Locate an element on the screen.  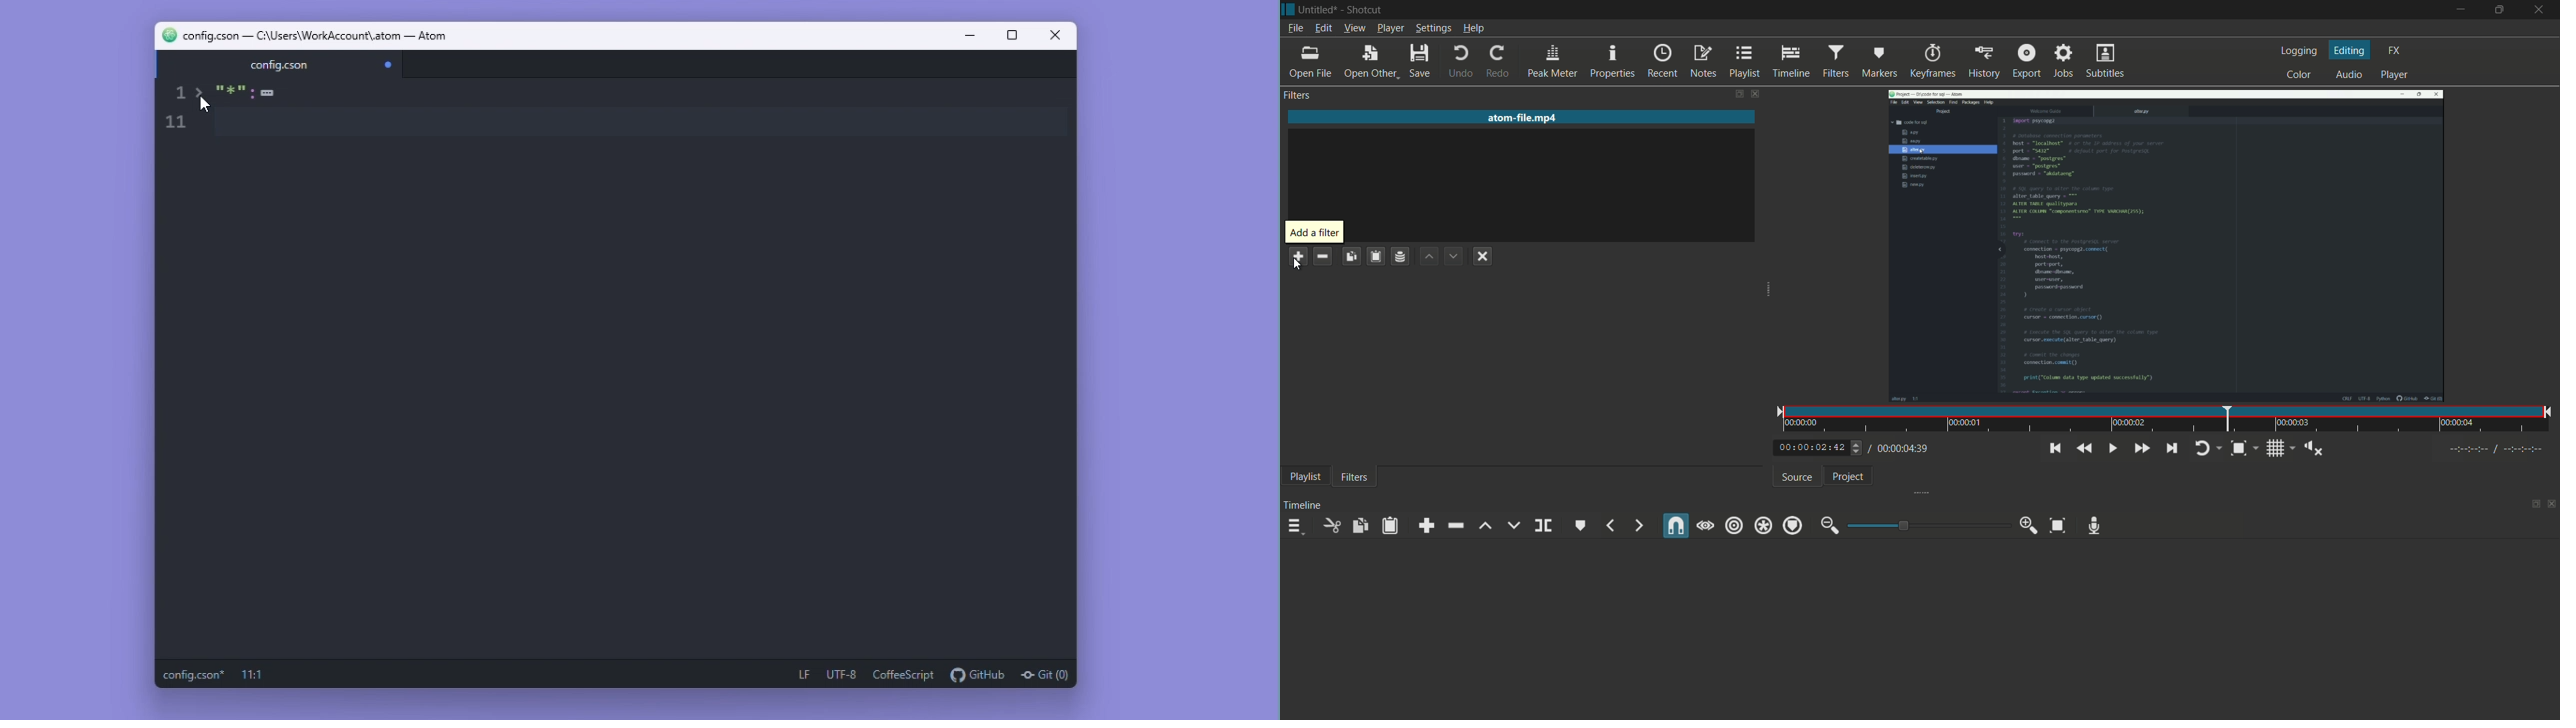
redo is located at coordinates (1499, 62).